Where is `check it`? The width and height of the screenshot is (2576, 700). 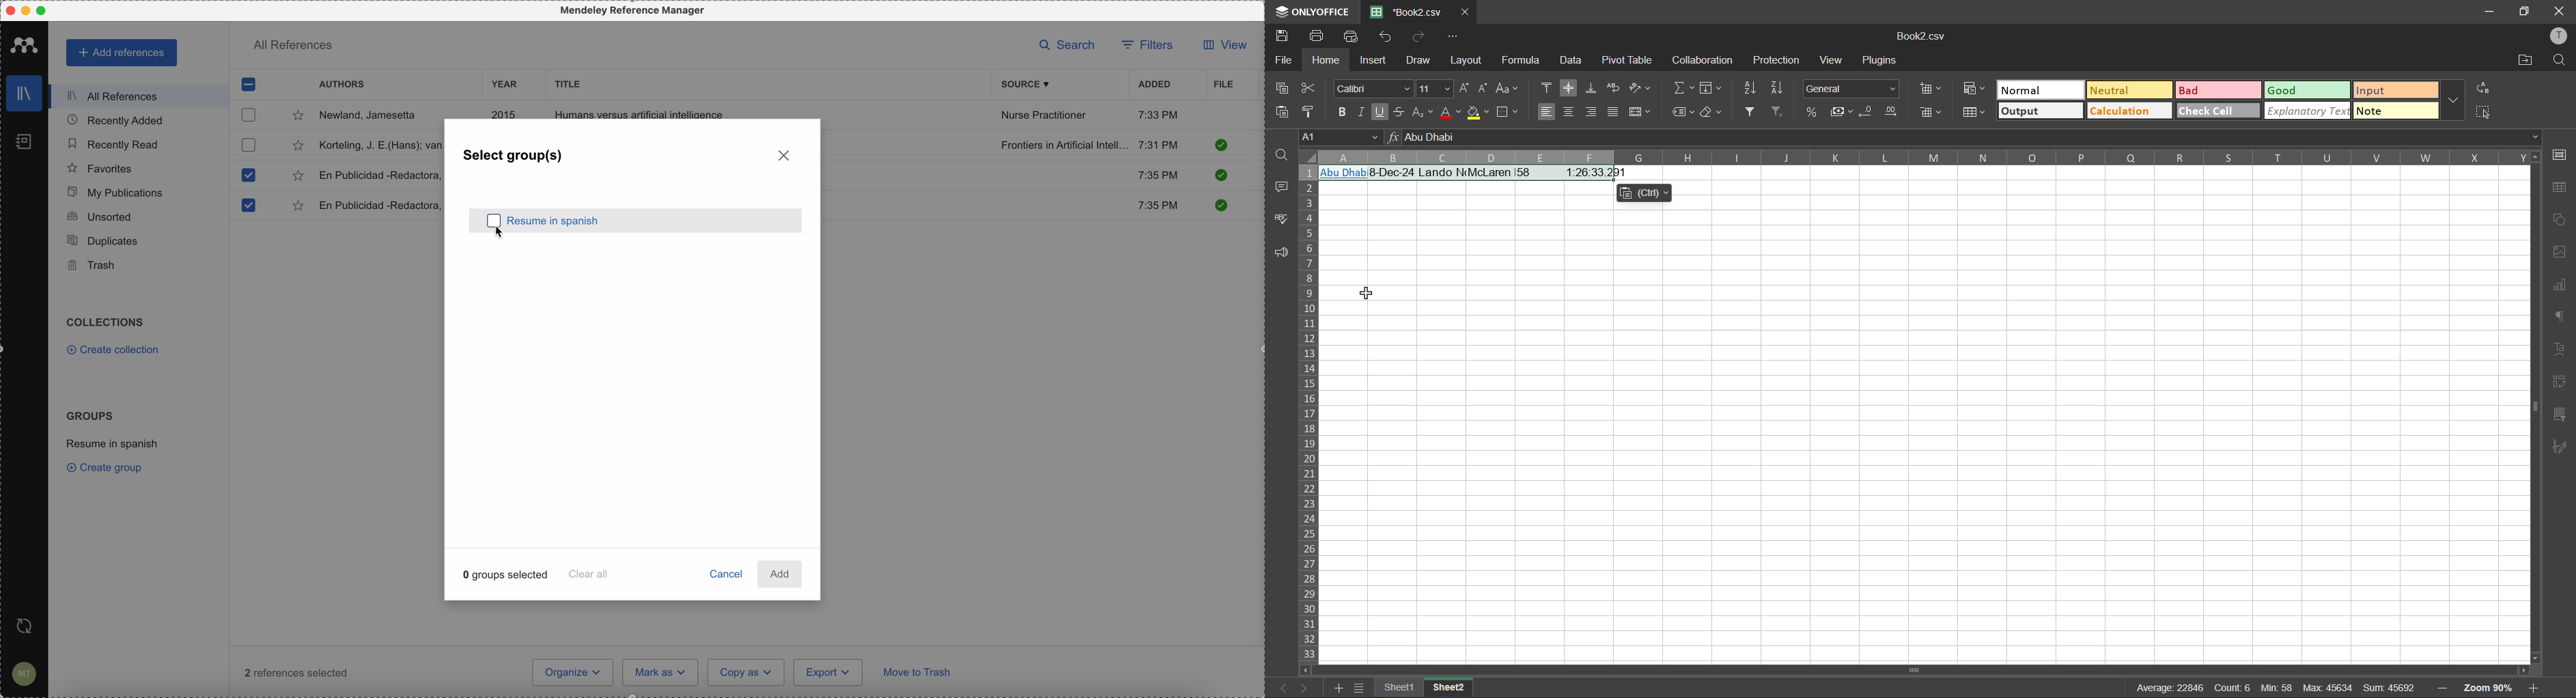
check it is located at coordinates (1220, 205).